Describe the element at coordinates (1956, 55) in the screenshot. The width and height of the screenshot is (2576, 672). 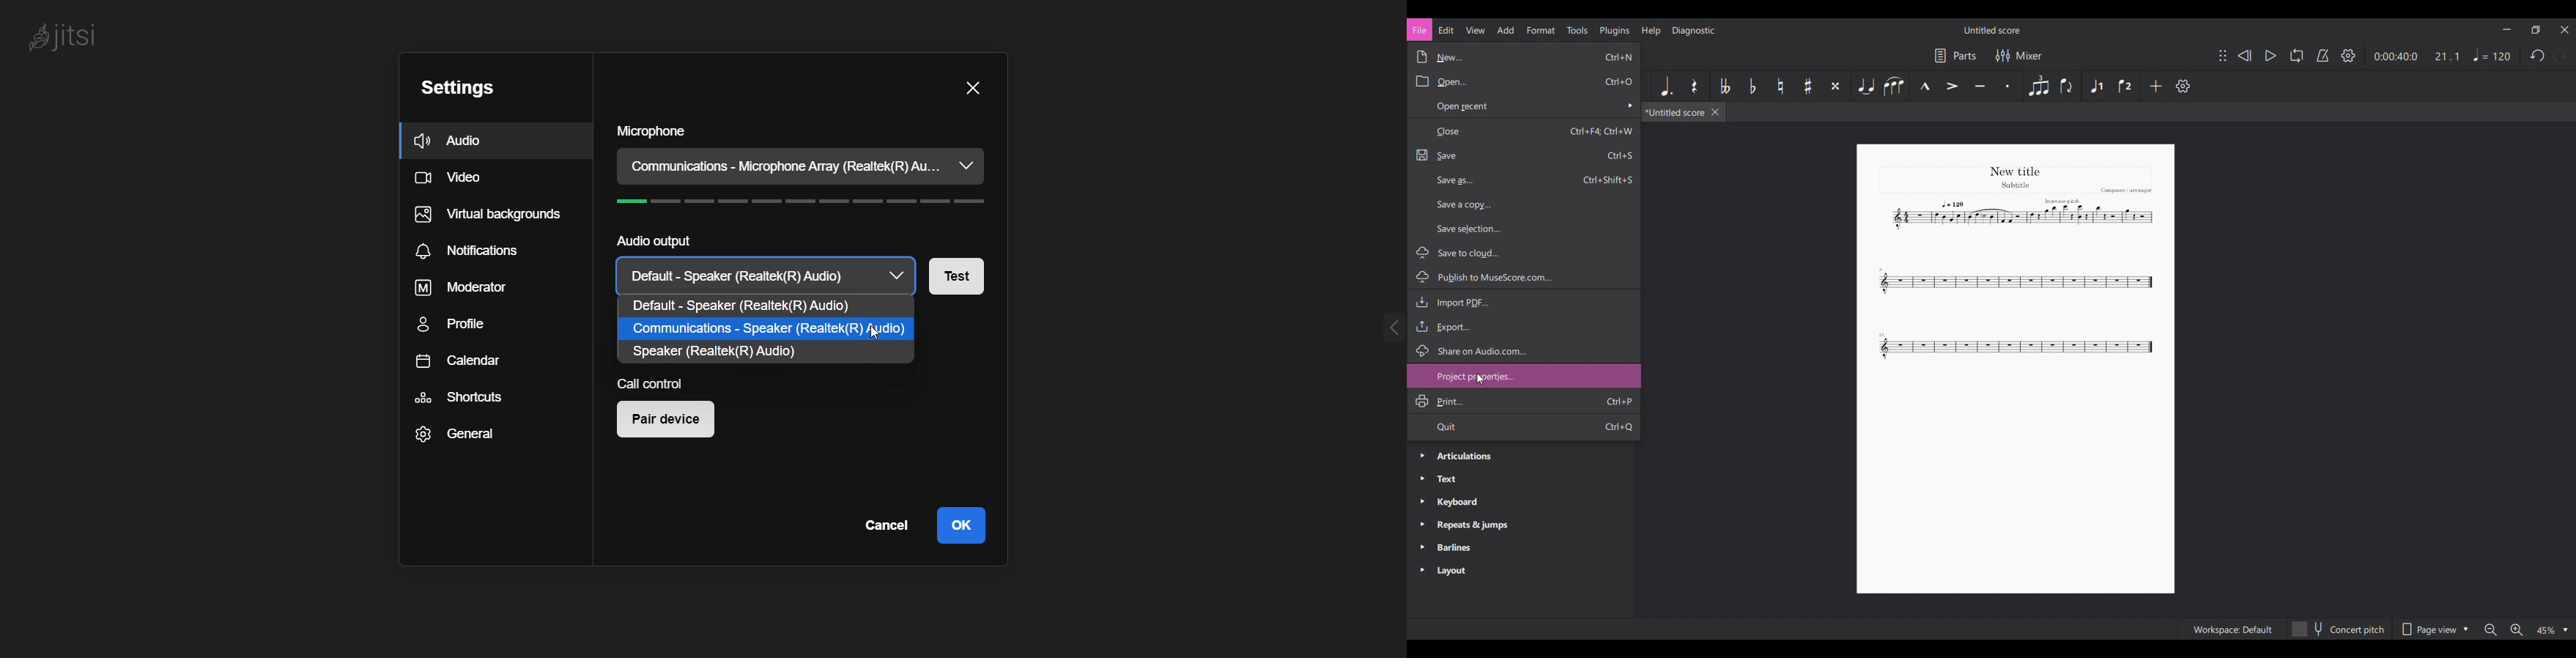
I see `Parts settings` at that location.